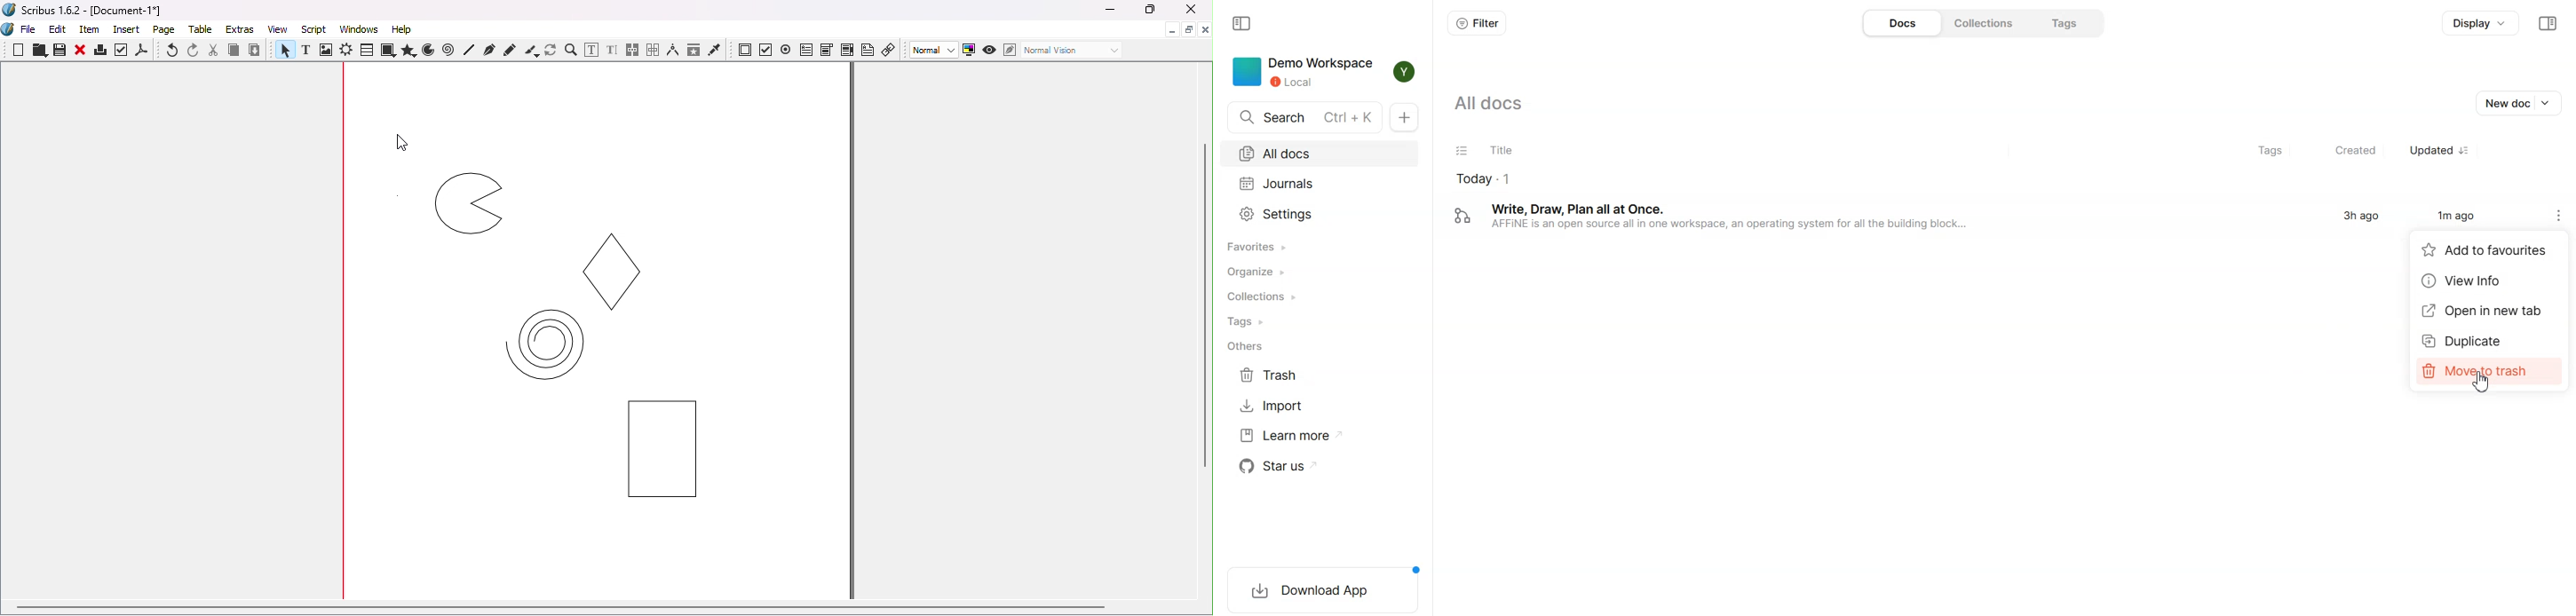 The image size is (2576, 616). Describe the element at coordinates (470, 50) in the screenshot. I see `Line` at that location.